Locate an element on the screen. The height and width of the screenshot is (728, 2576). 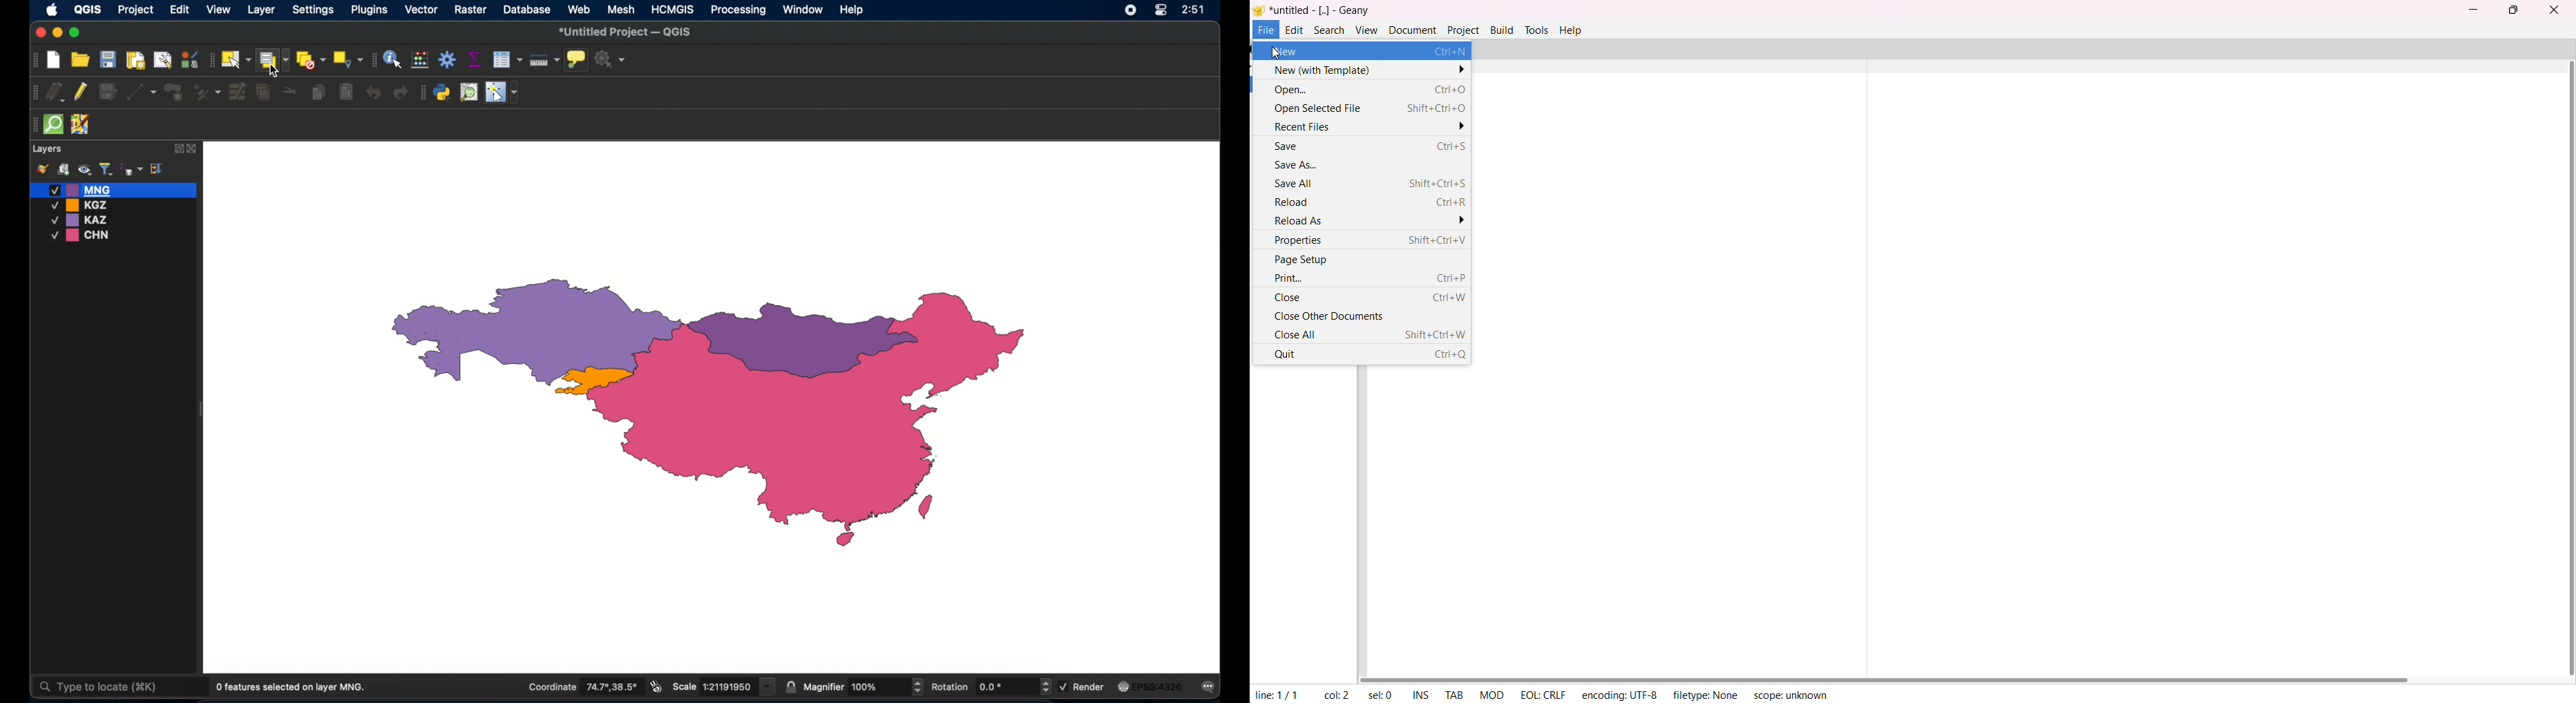
HCMGIS is located at coordinates (673, 10).